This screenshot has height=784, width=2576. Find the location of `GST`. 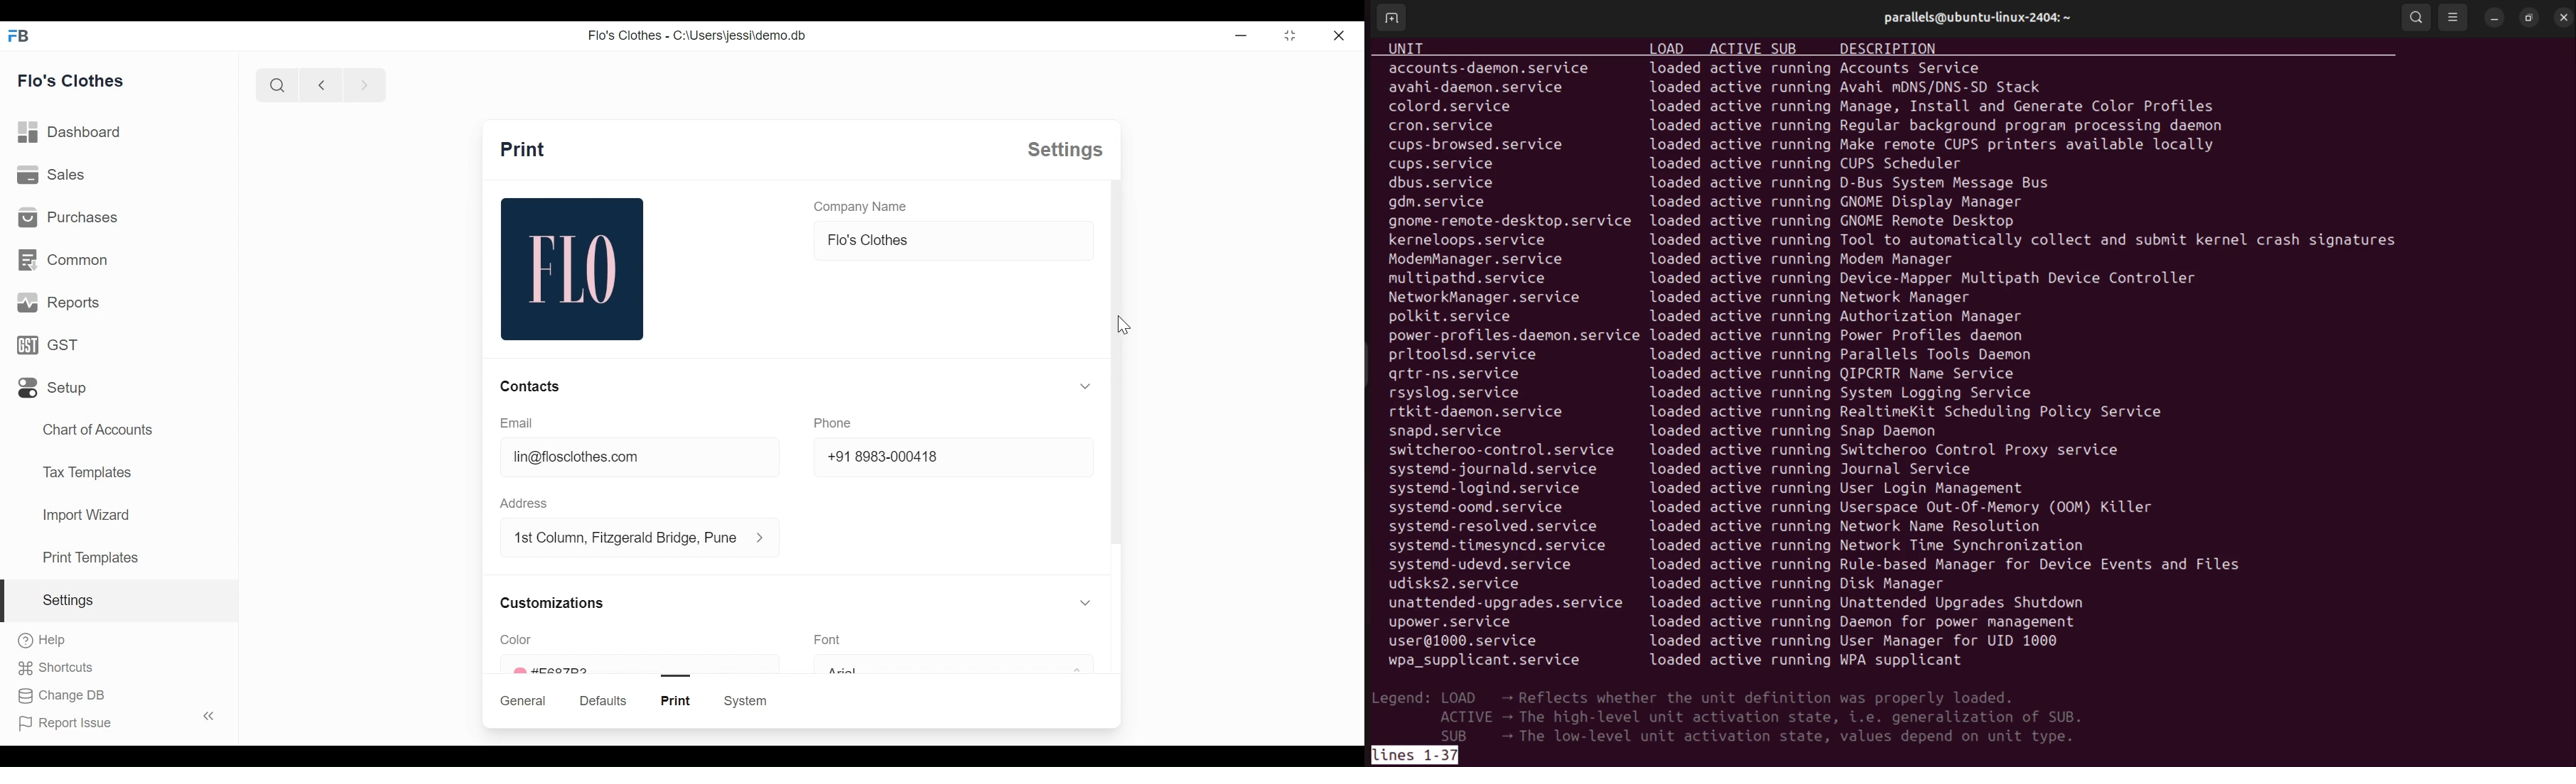

GST is located at coordinates (47, 344).